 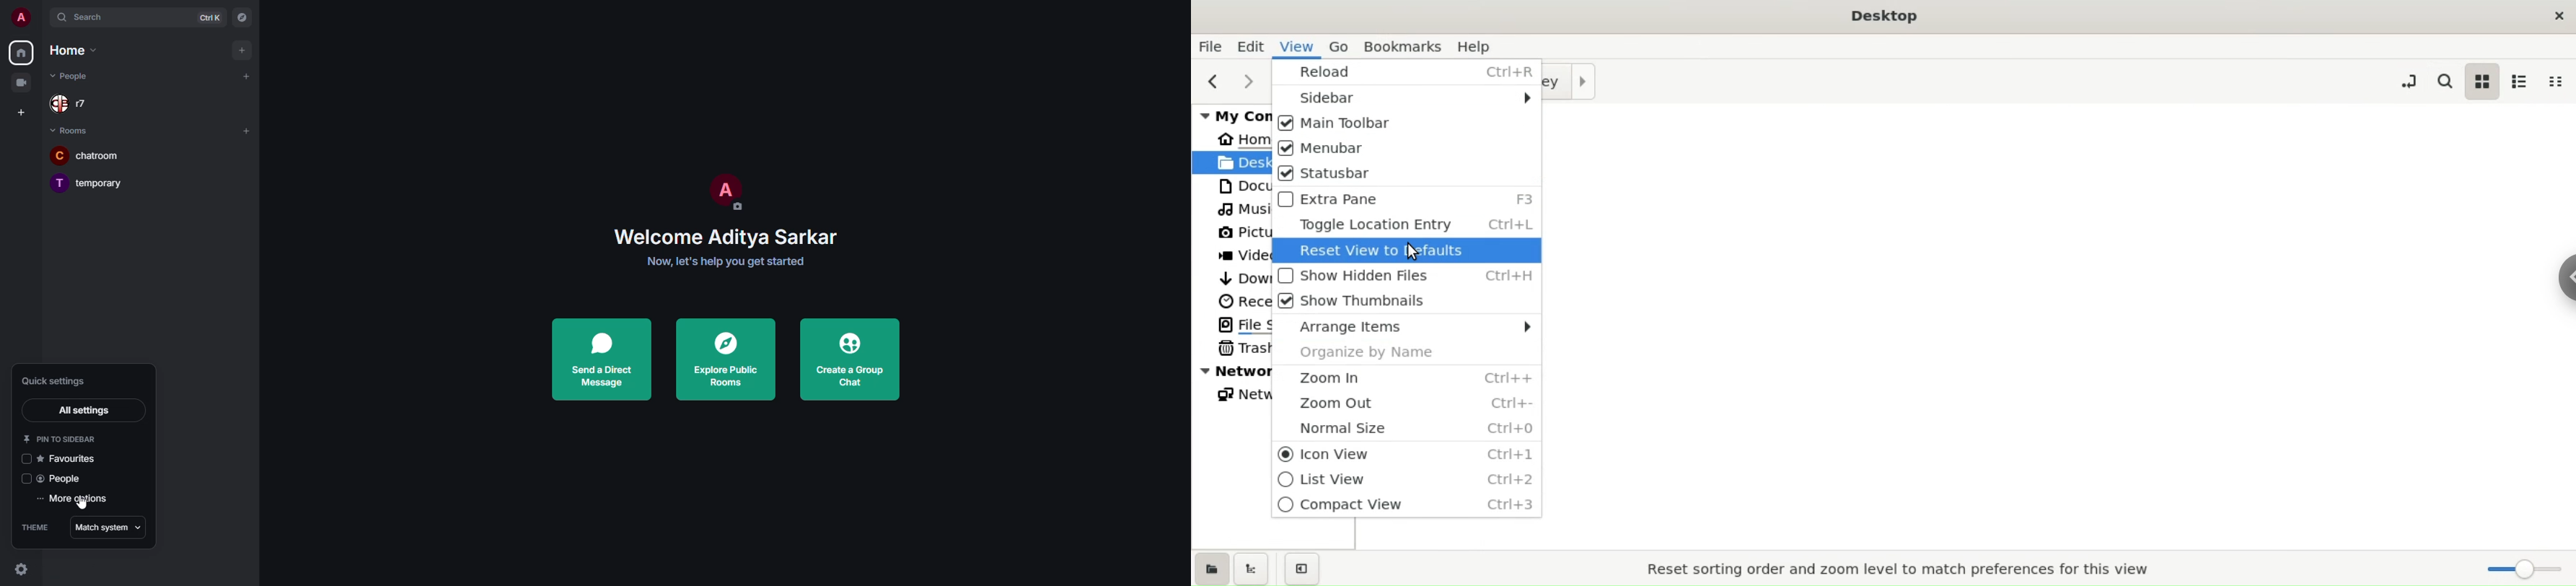 What do you see at coordinates (2555, 82) in the screenshot?
I see `compact view` at bounding box center [2555, 82].